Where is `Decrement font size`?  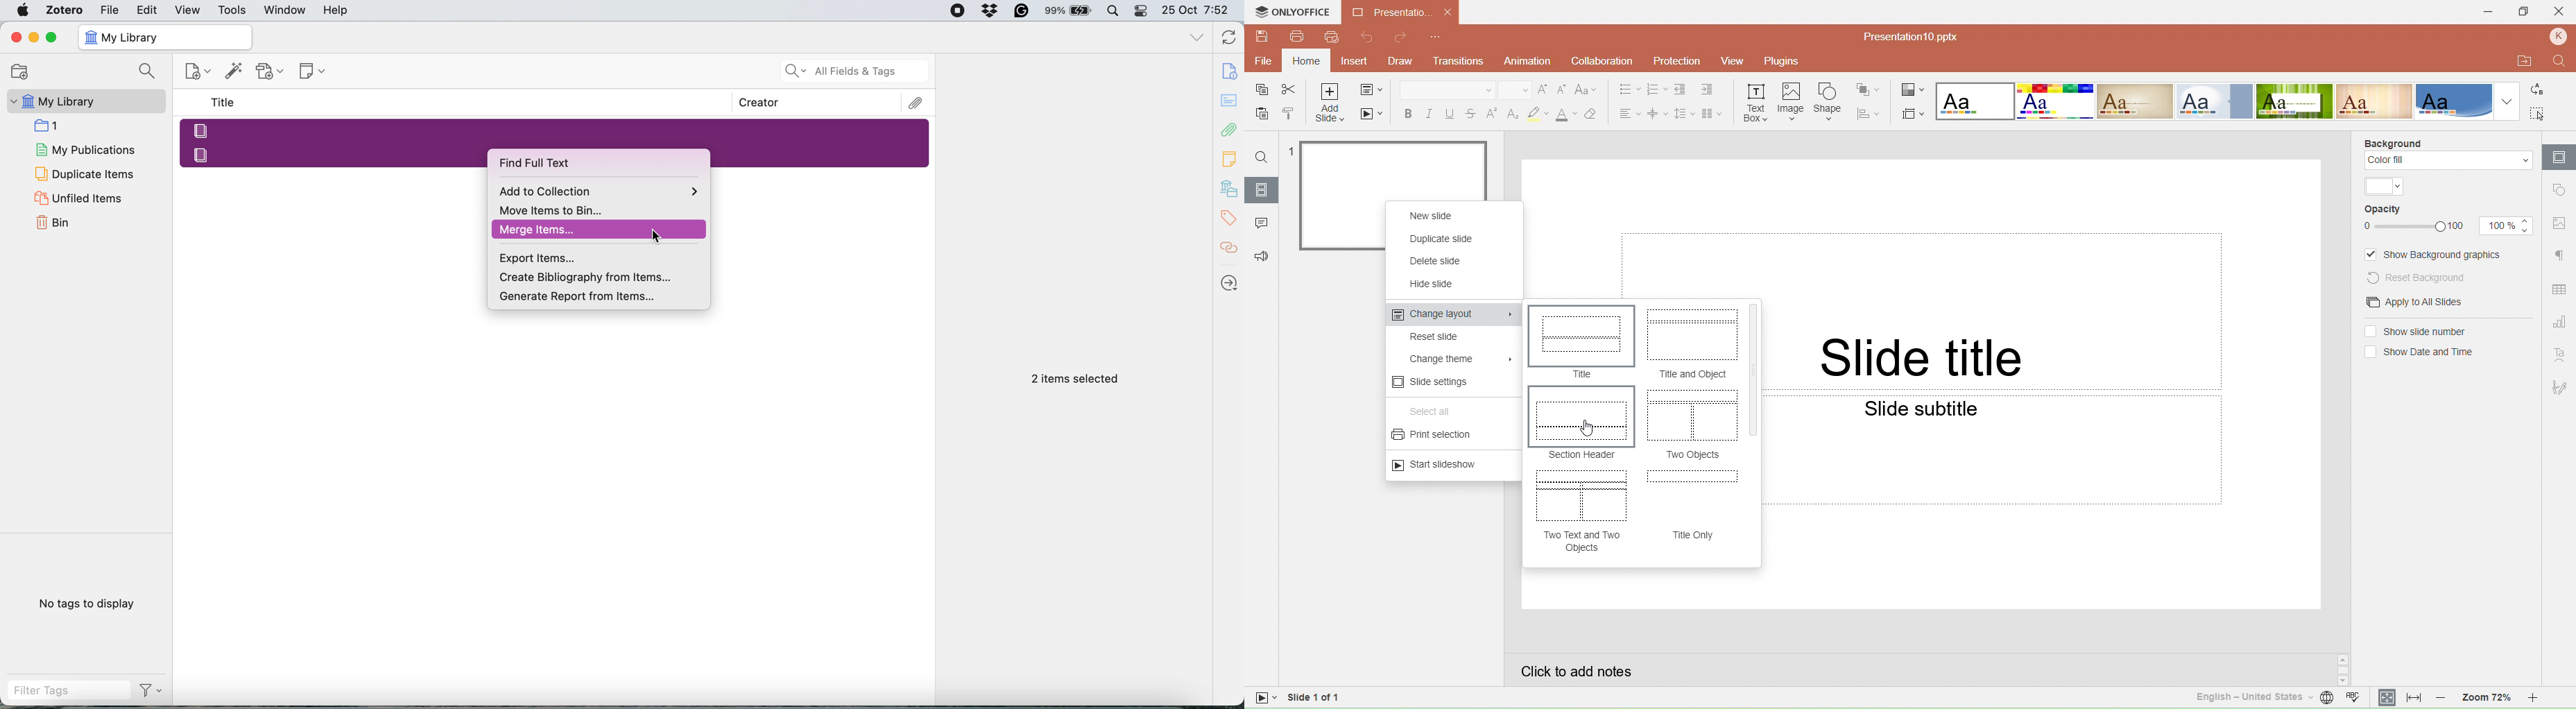
Decrement font size is located at coordinates (1563, 90).